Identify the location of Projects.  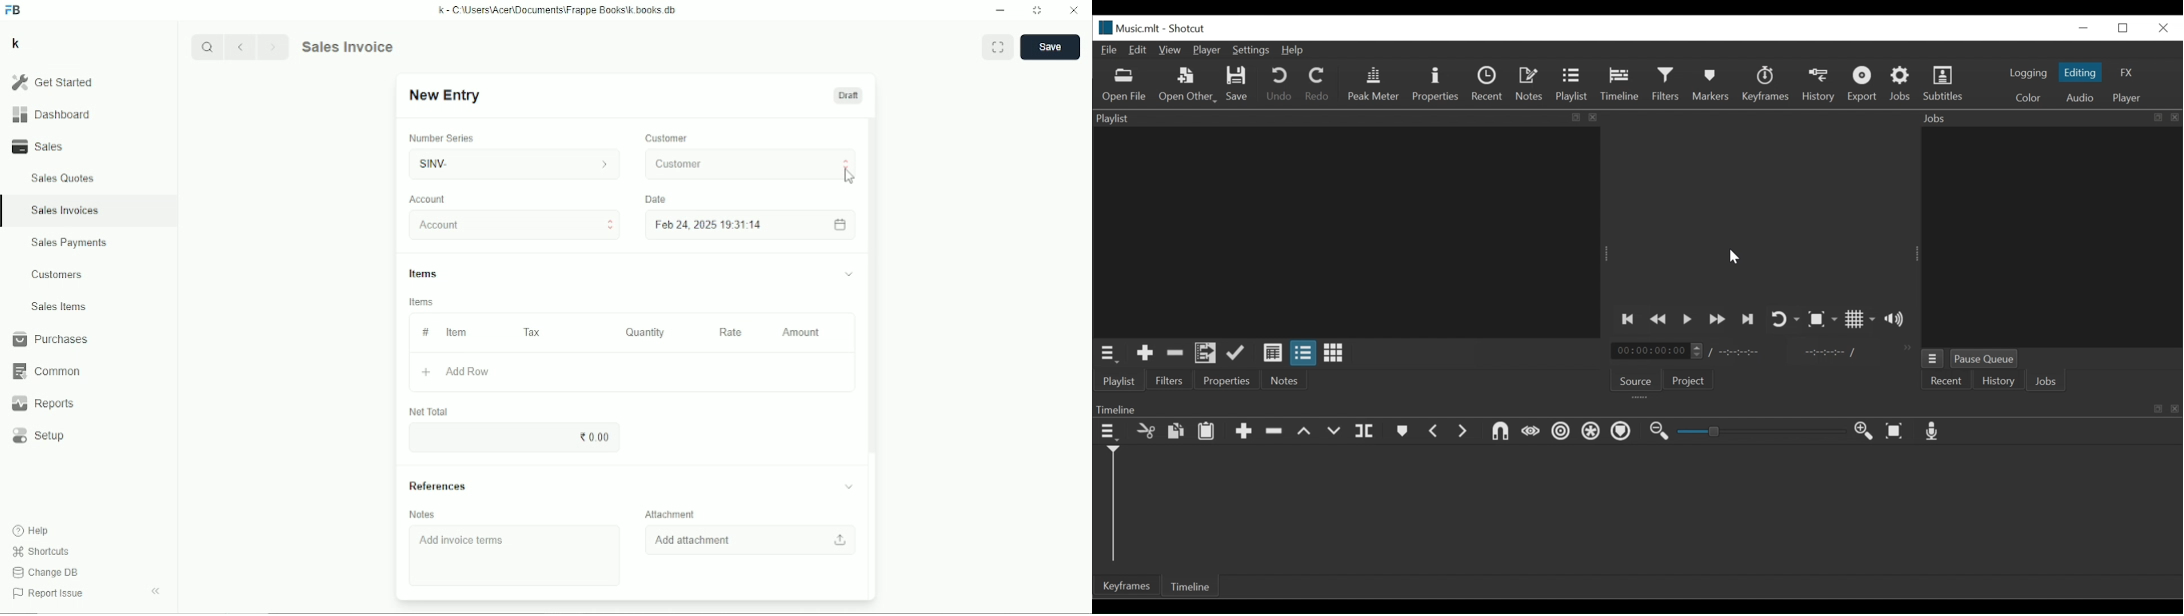
(1690, 379).